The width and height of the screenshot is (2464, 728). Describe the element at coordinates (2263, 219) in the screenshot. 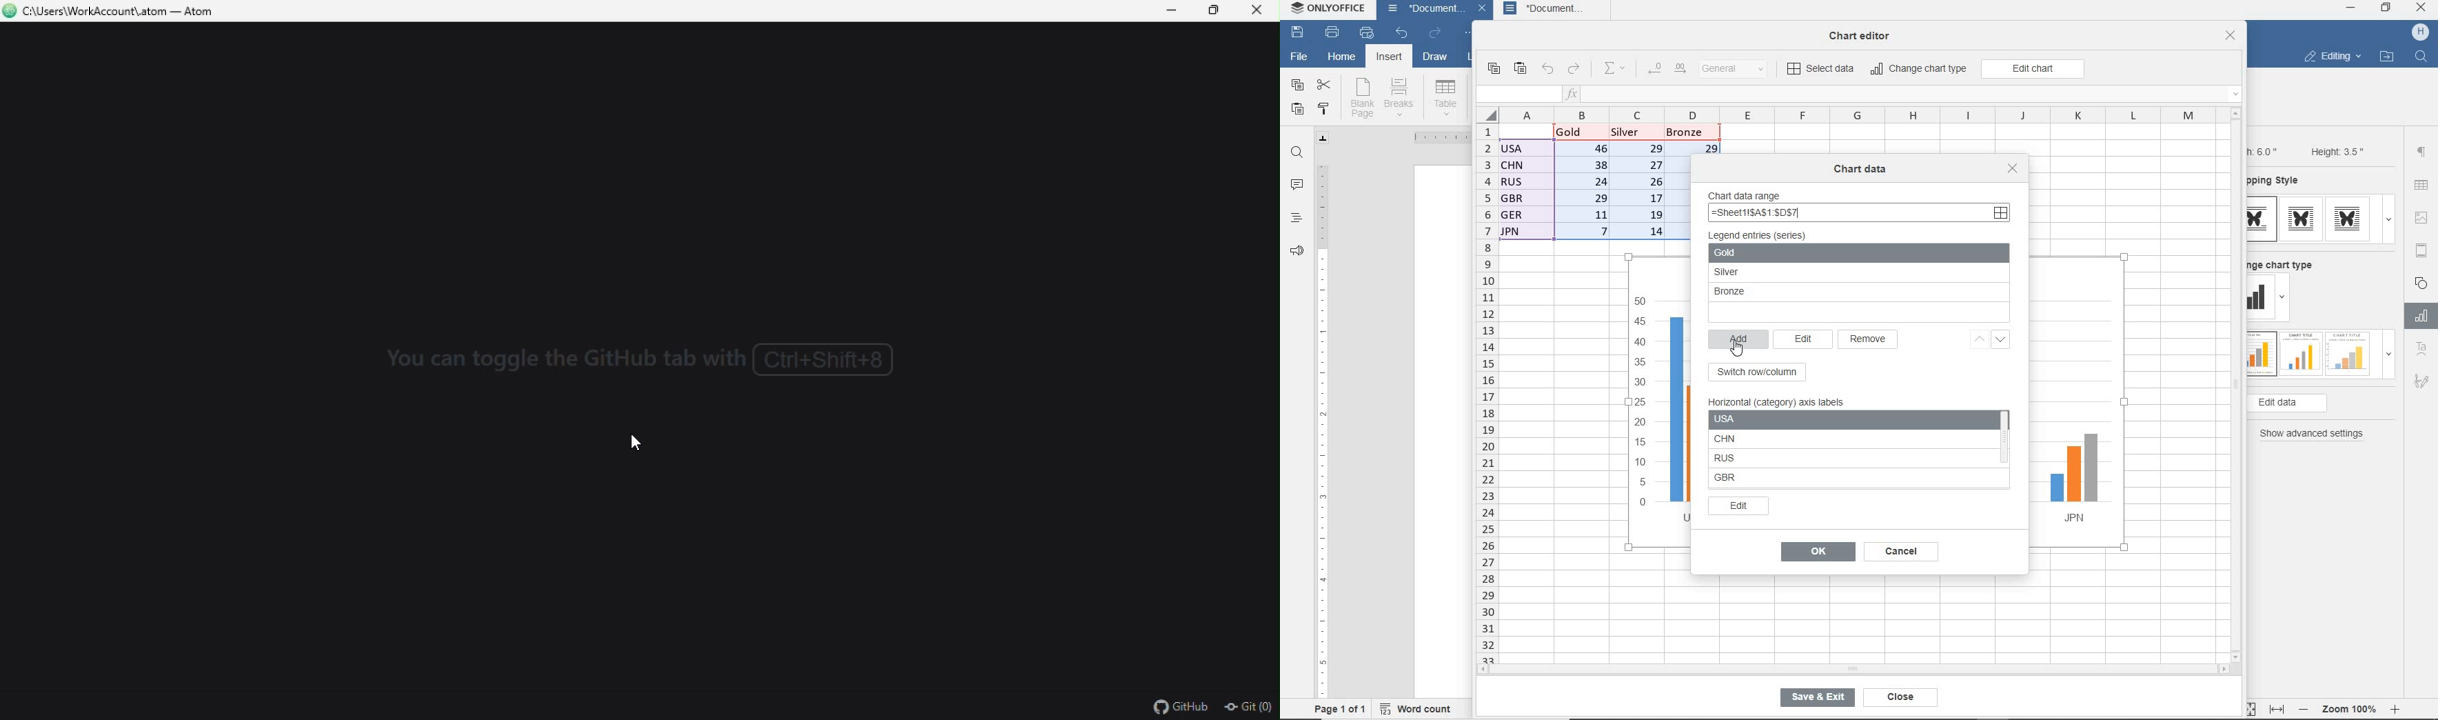

I see `type 1` at that location.